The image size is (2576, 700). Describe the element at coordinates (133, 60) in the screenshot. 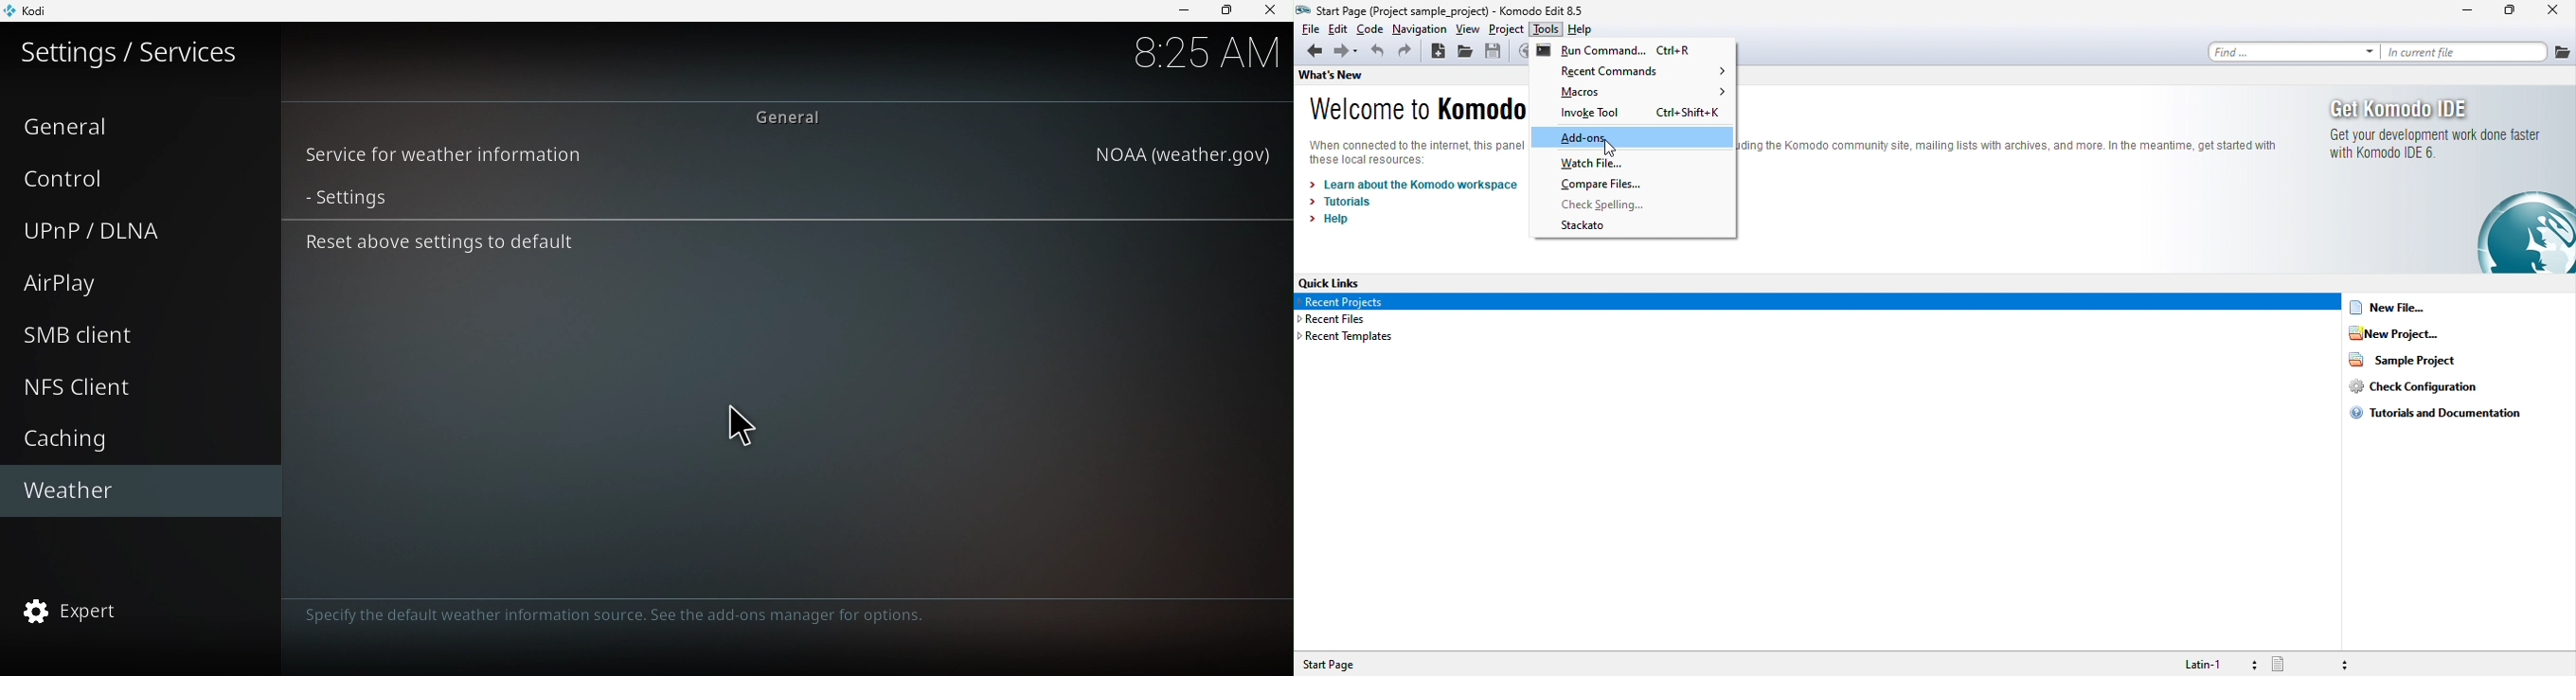

I see `Settings/Services` at that location.